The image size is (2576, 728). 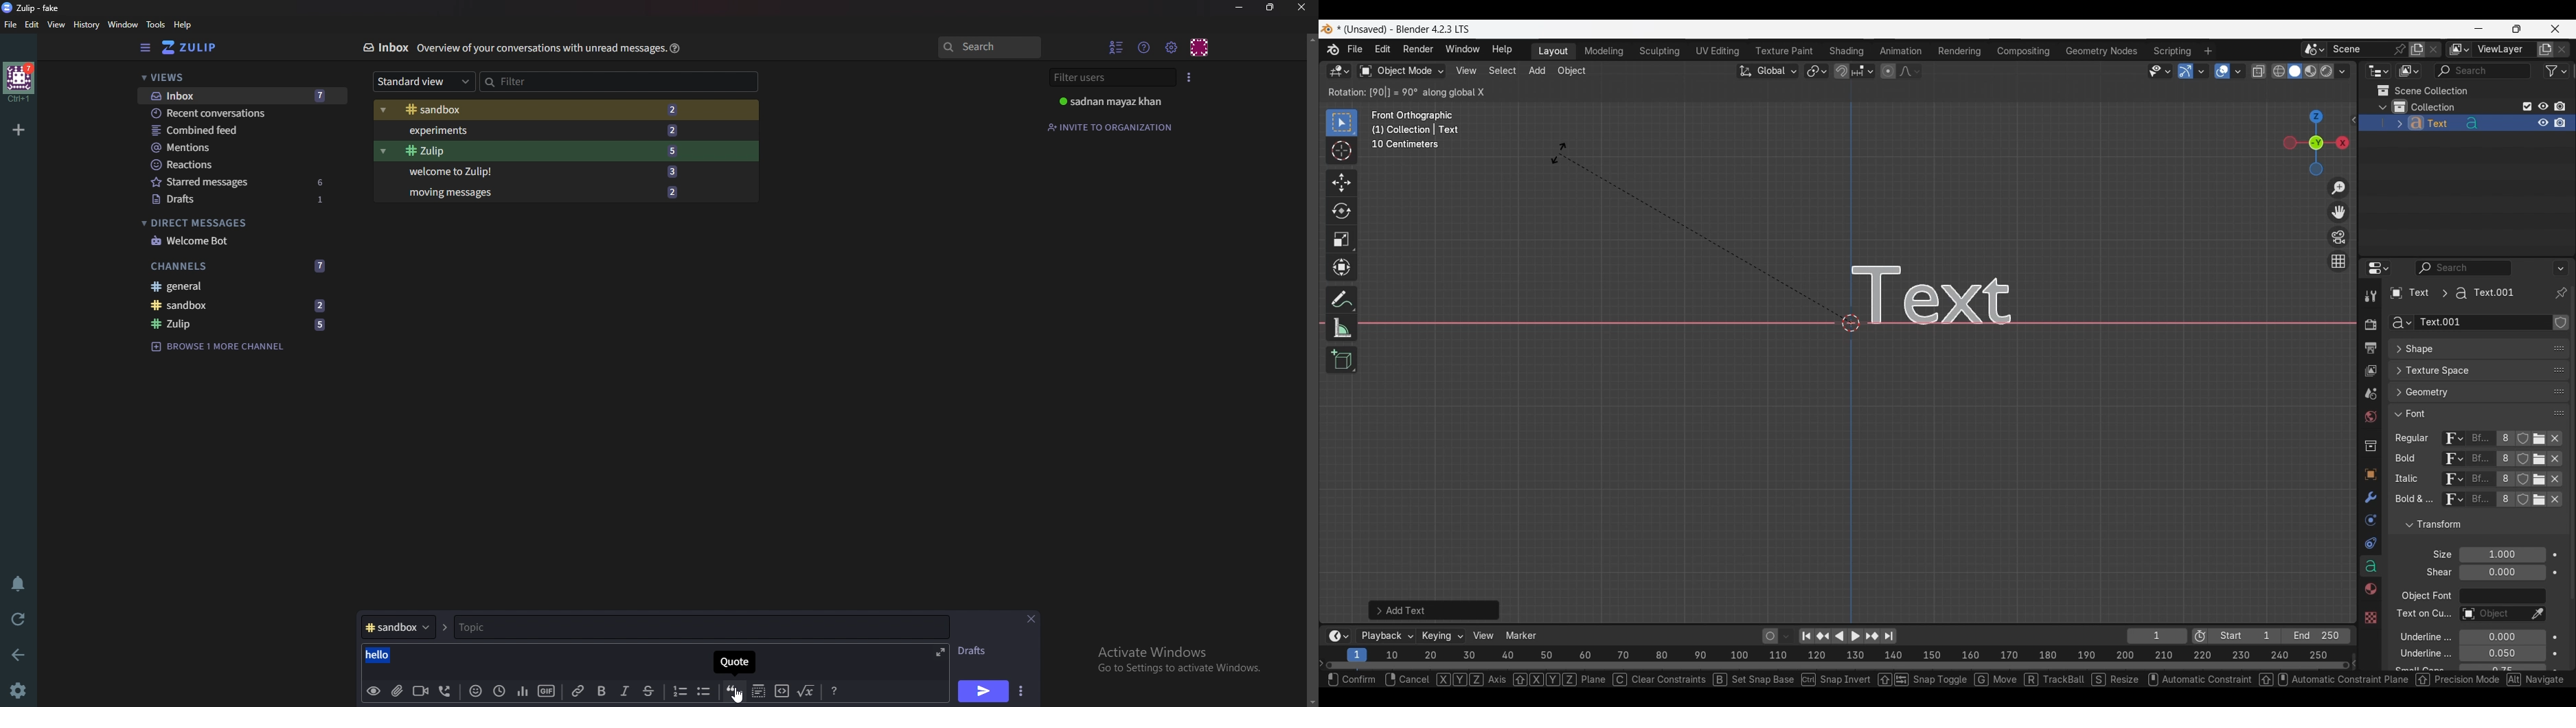 What do you see at coordinates (2504, 50) in the screenshot?
I see `Name view layer` at bounding box center [2504, 50].